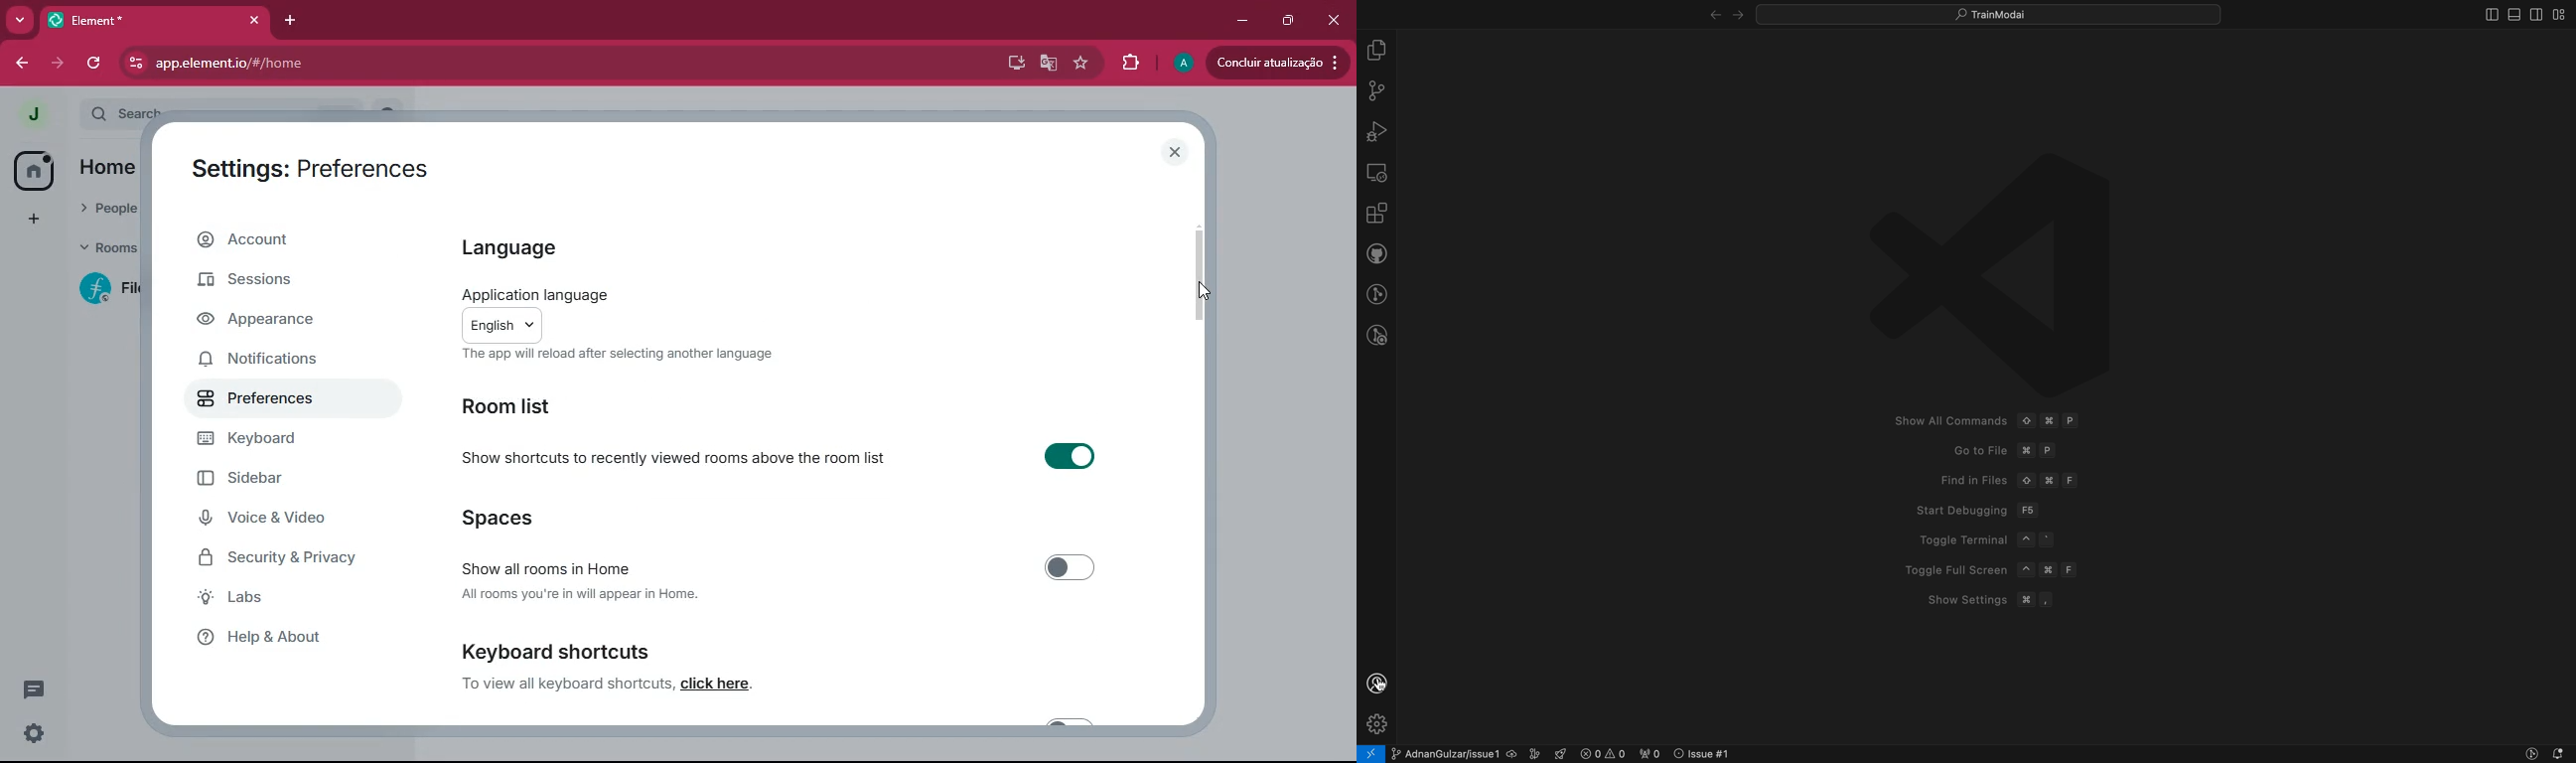  What do you see at coordinates (1182, 64) in the screenshot?
I see `profile picture` at bounding box center [1182, 64].